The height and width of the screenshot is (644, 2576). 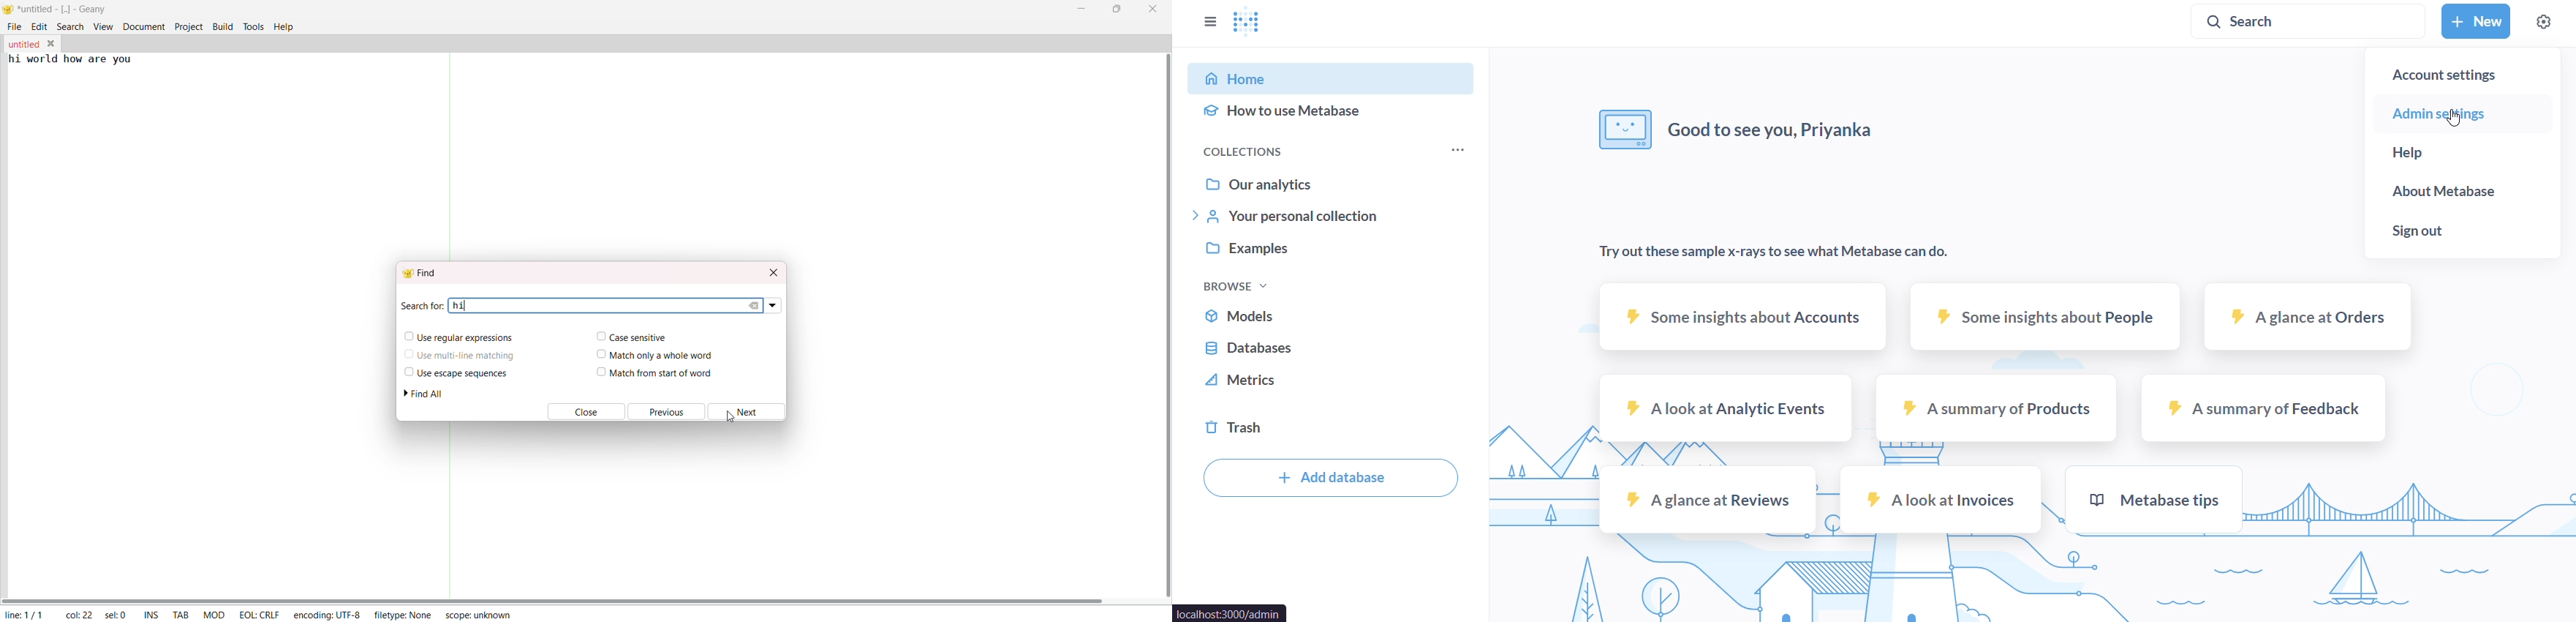 What do you see at coordinates (454, 375) in the screenshot?
I see `use escape sequence` at bounding box center [454, 375].